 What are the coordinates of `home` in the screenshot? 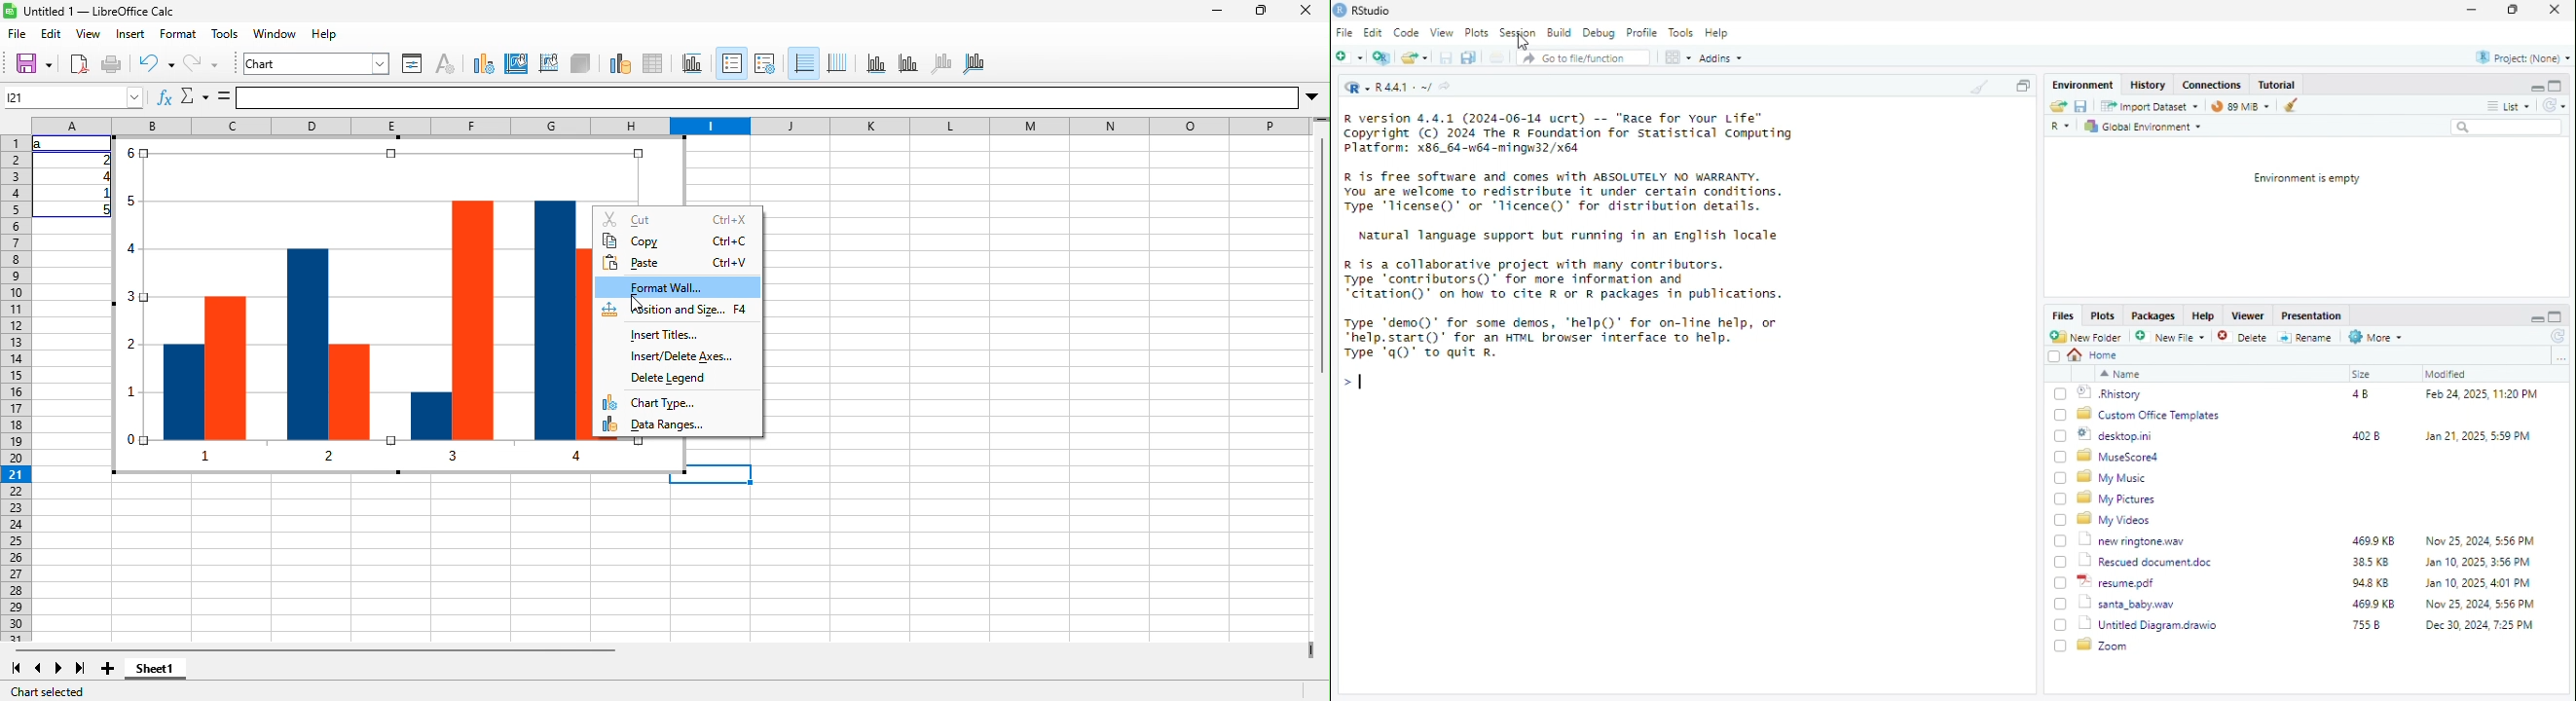 It's located at (2094, 355).